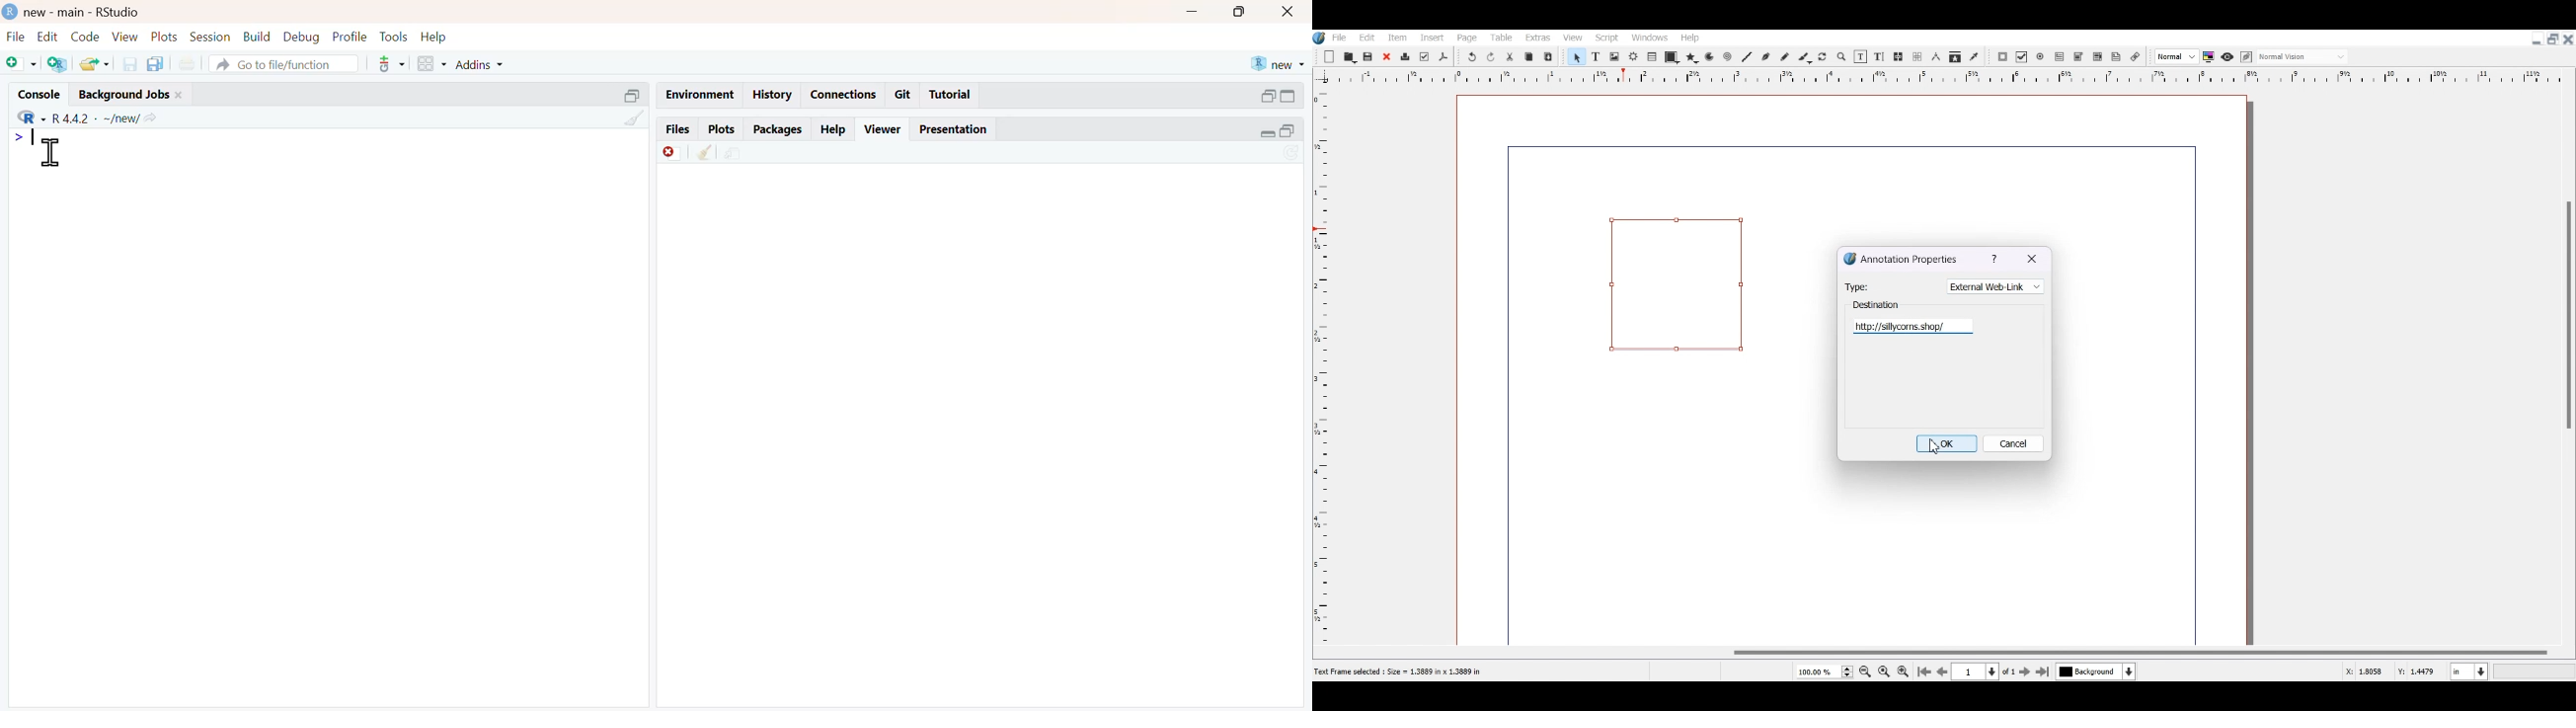  What do you see at coordinates (1341, 37) in the screenshot?
I see `File` at bounding box center [1341, 37].